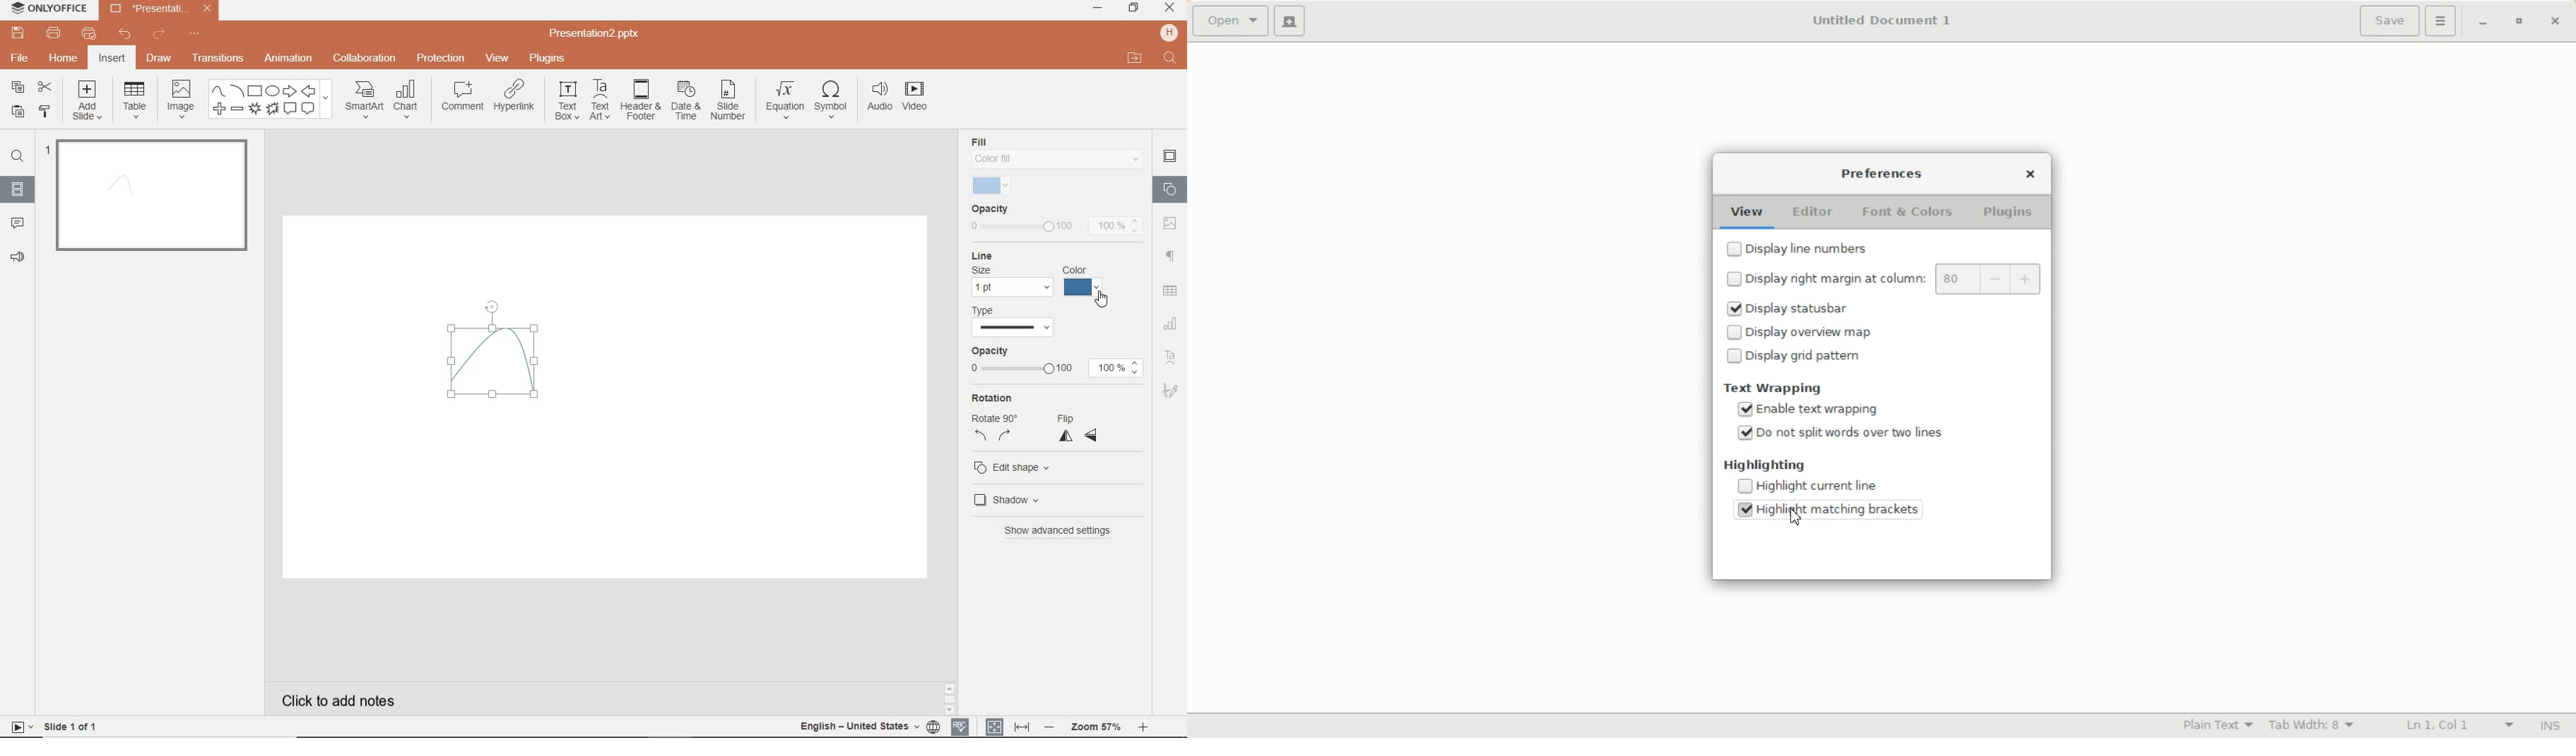 The image size is (2576, 756). What do you see at coordinates (363, 101) in the screenshot?
I see `SMART ART` at bounding box center [363, 101].